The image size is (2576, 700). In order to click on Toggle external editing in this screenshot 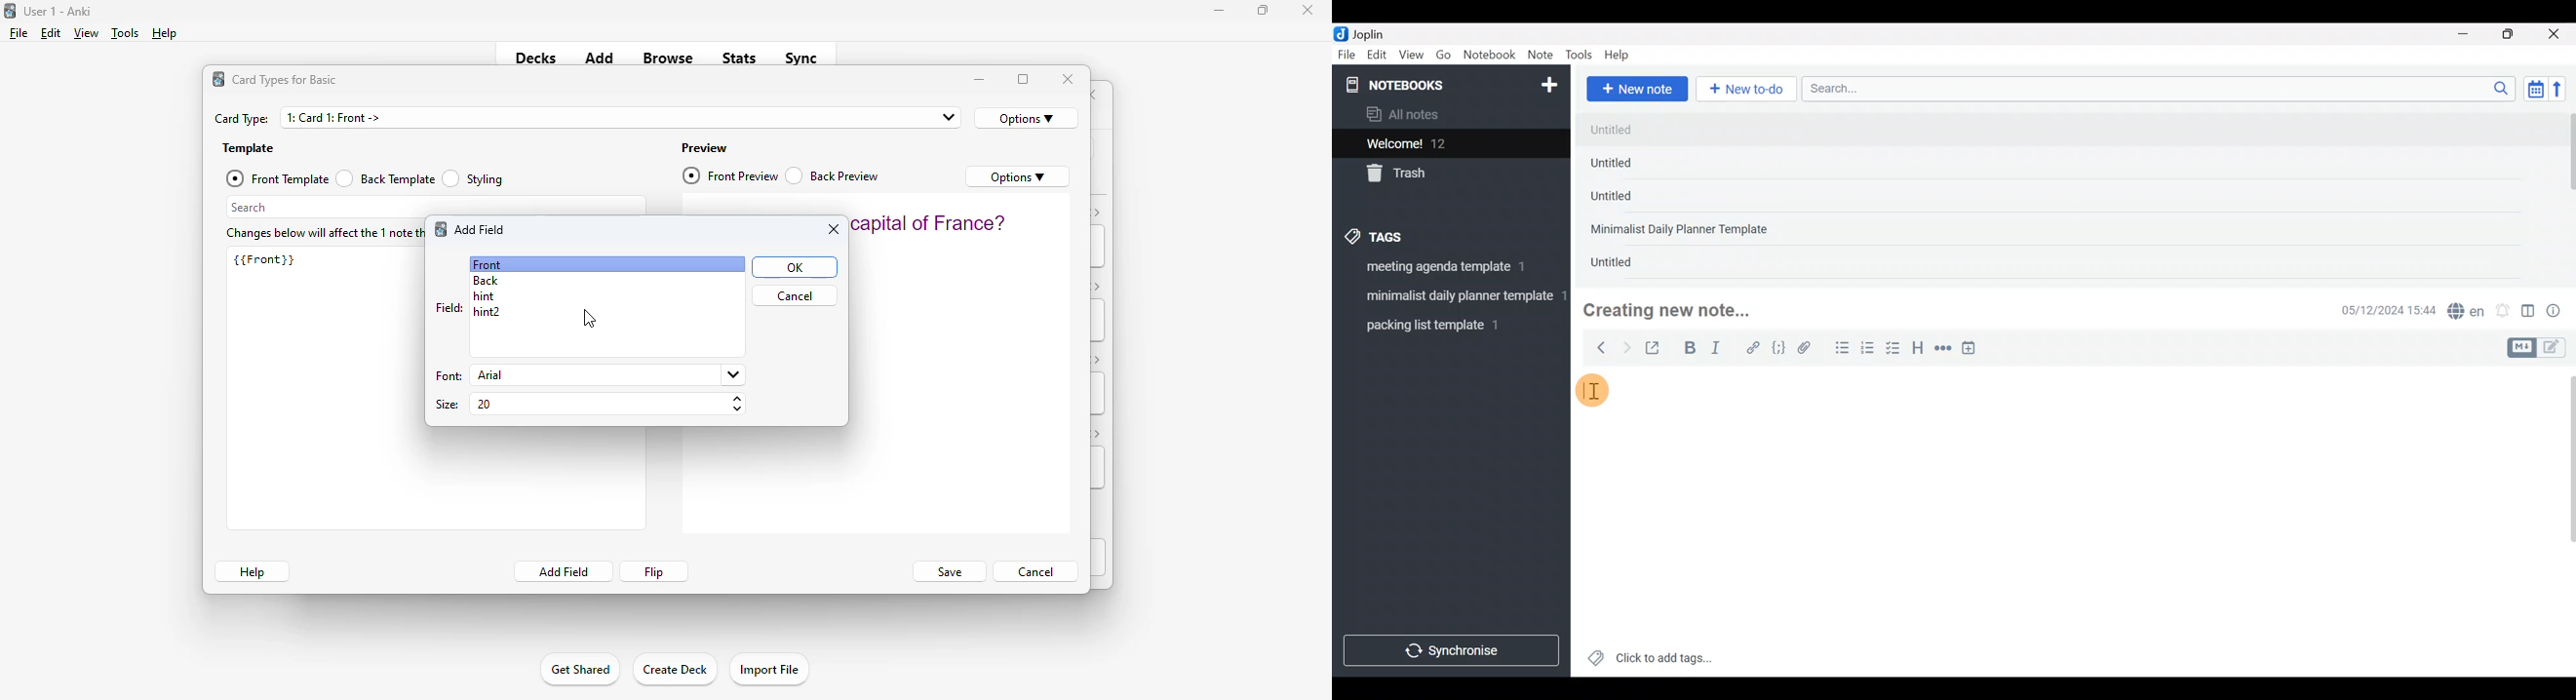, I will do `click(1657, 349)`.